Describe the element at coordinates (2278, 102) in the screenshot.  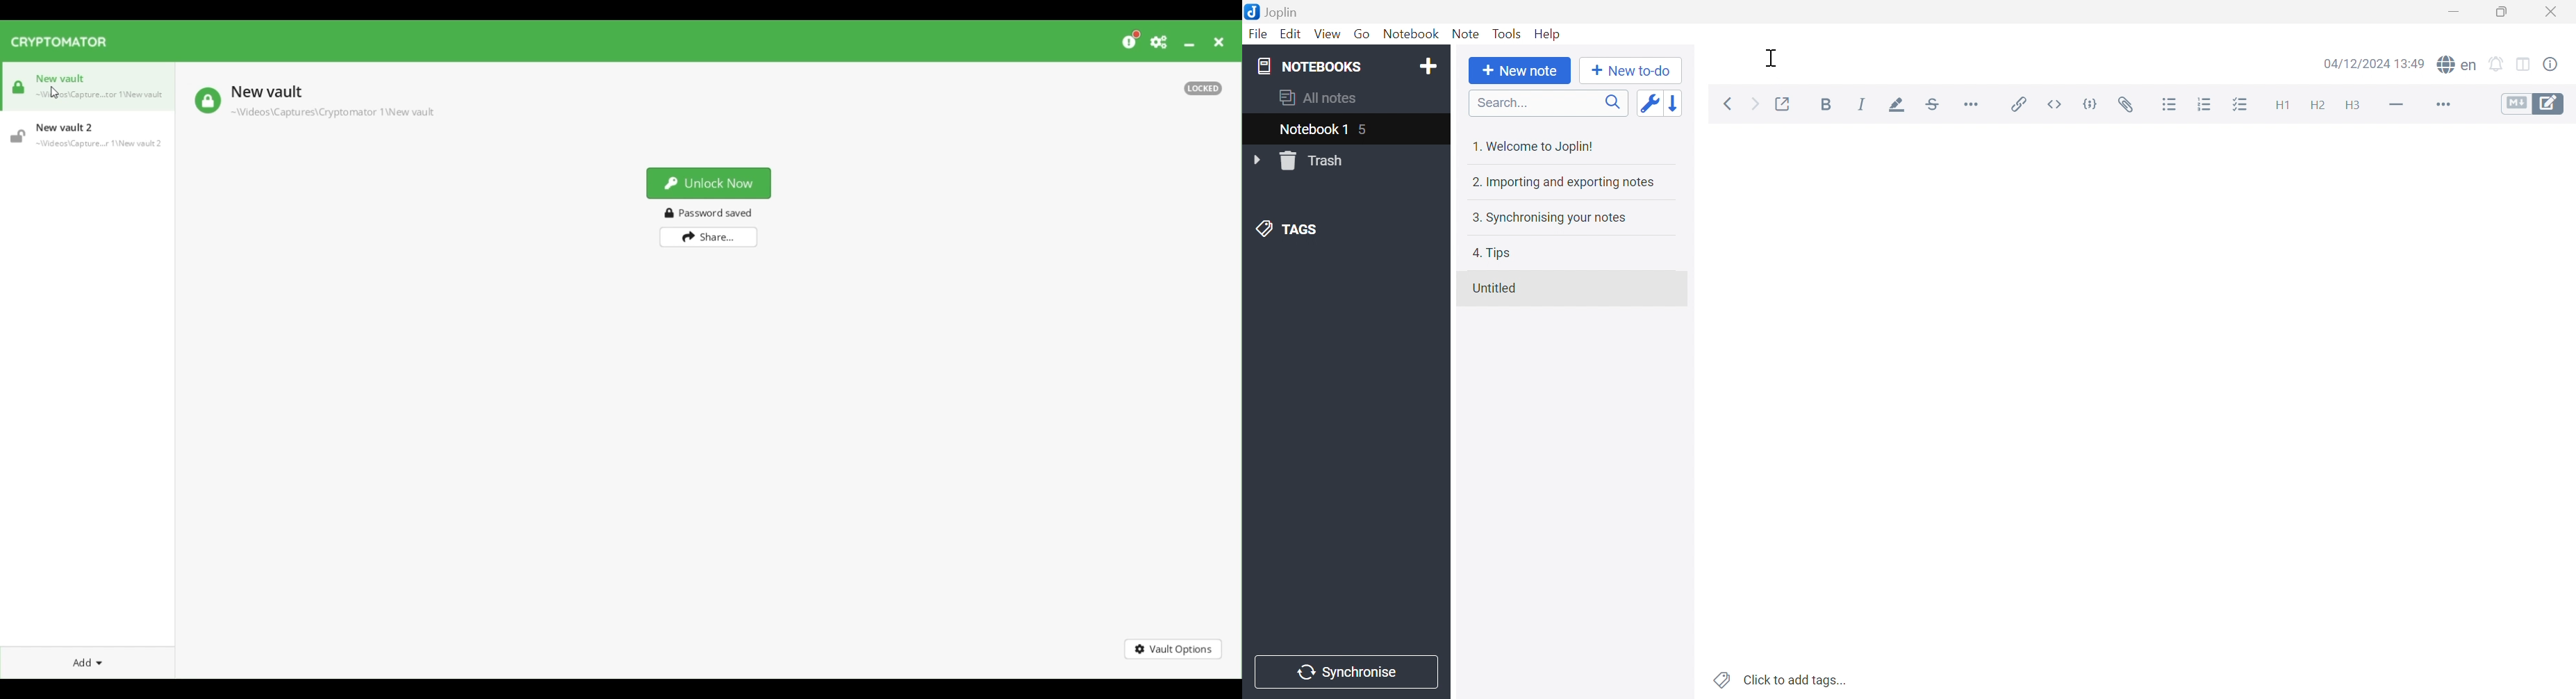
I see `Heading 1` at that location.